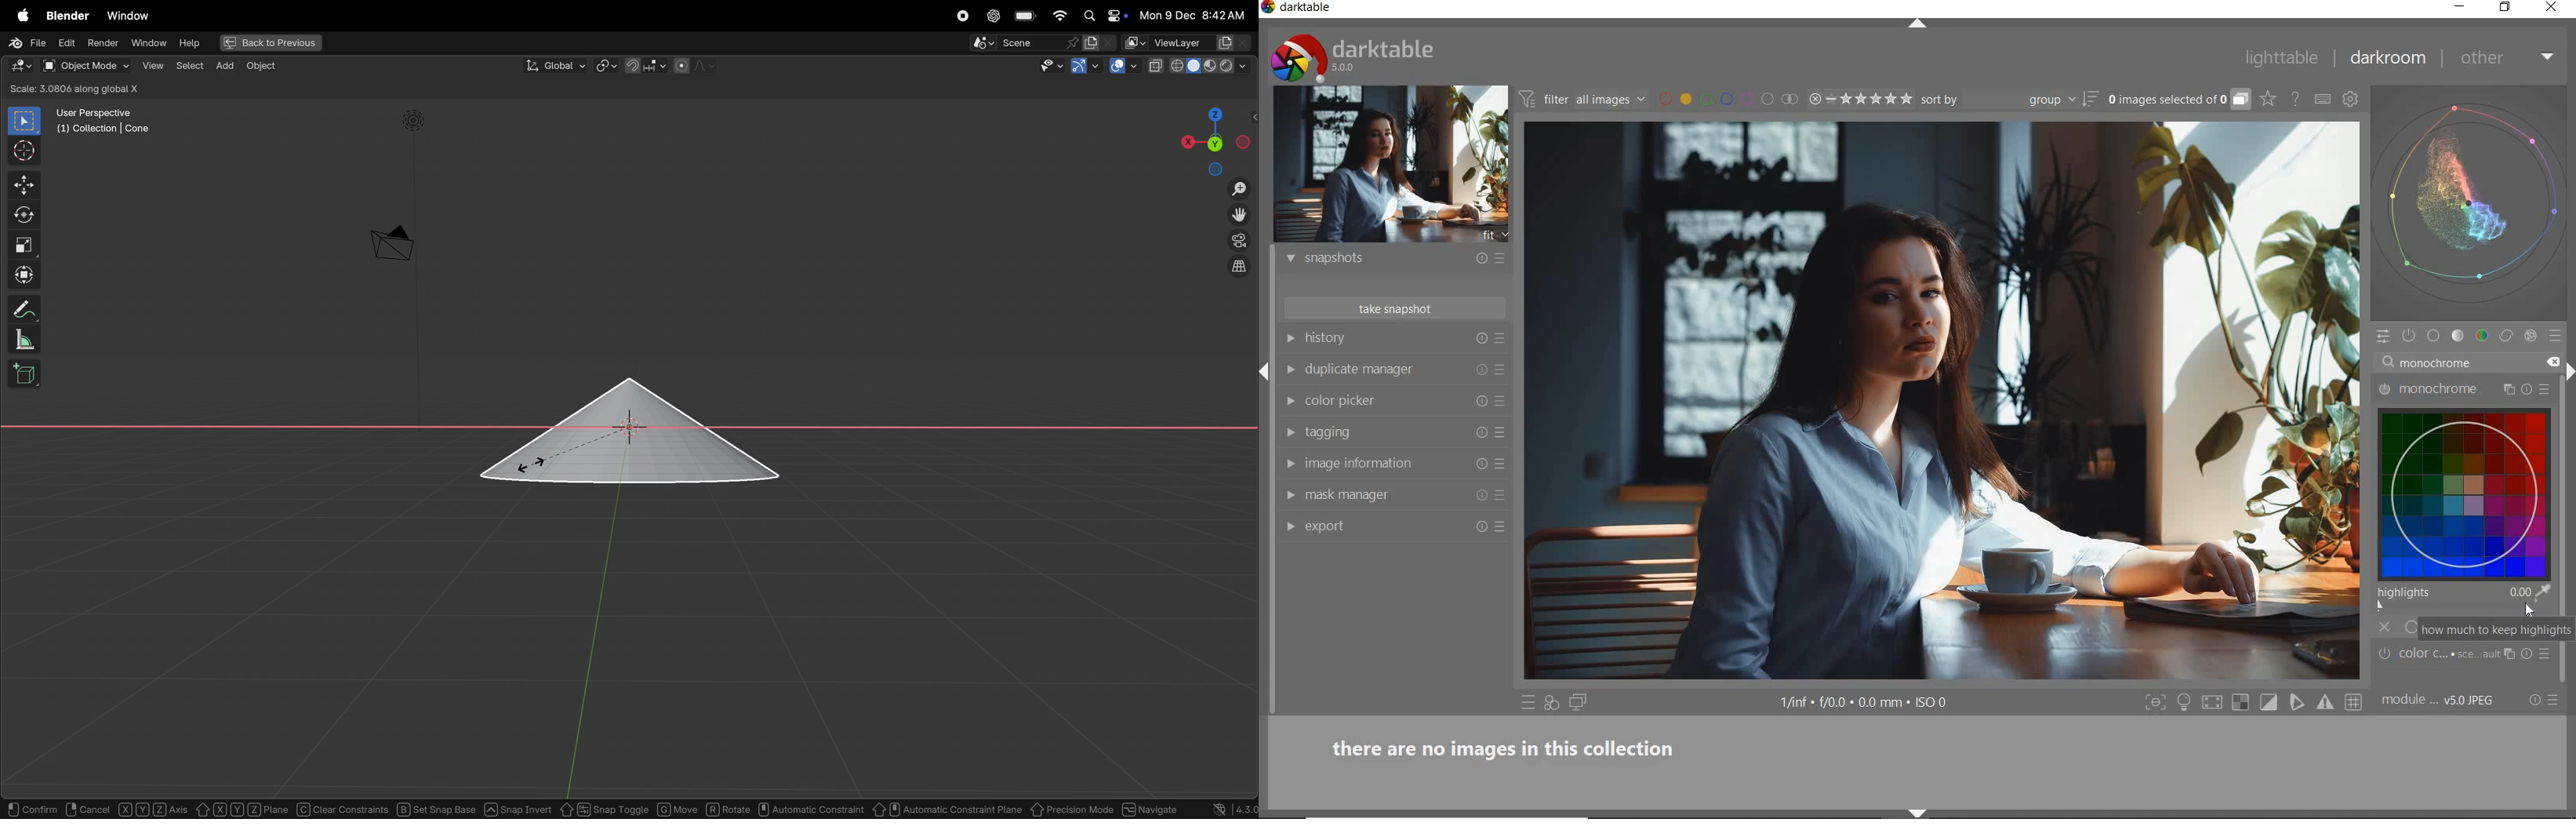 This screenshot has height=840, width=2576. Describe the element at coordinates (1924, 24) in the screenshot. I see `expand/collapse` at that location.